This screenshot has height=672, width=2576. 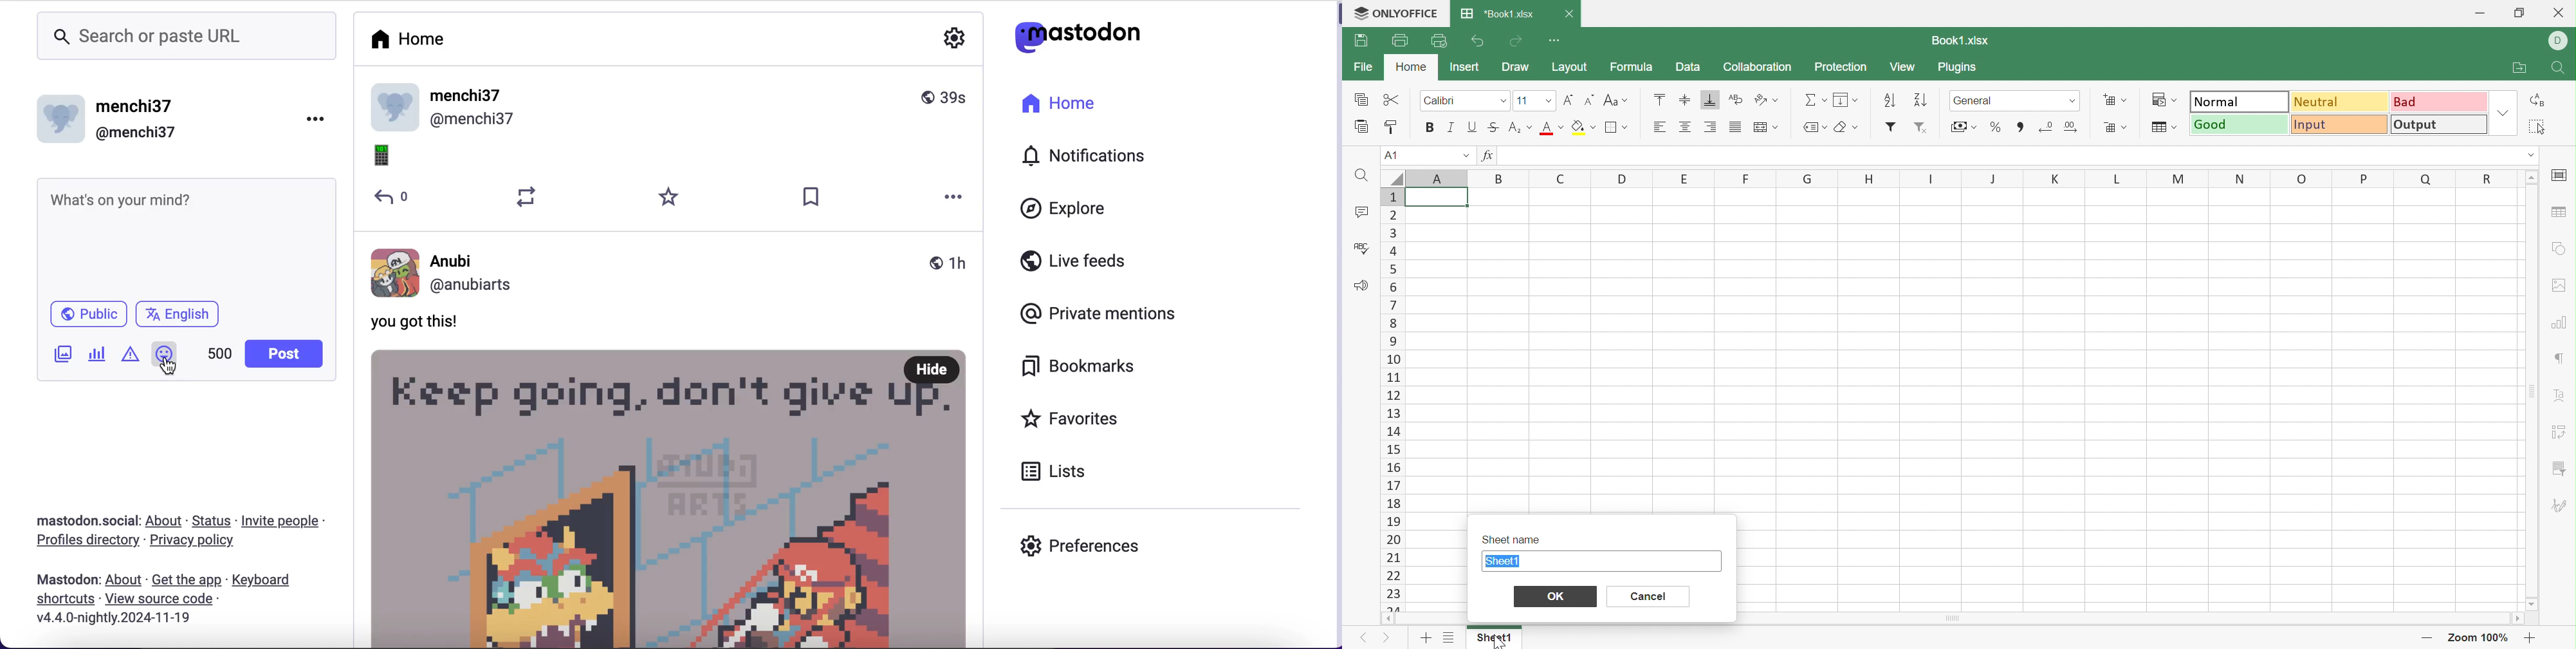 I want to click on lists, so click(x=1056, y=472).